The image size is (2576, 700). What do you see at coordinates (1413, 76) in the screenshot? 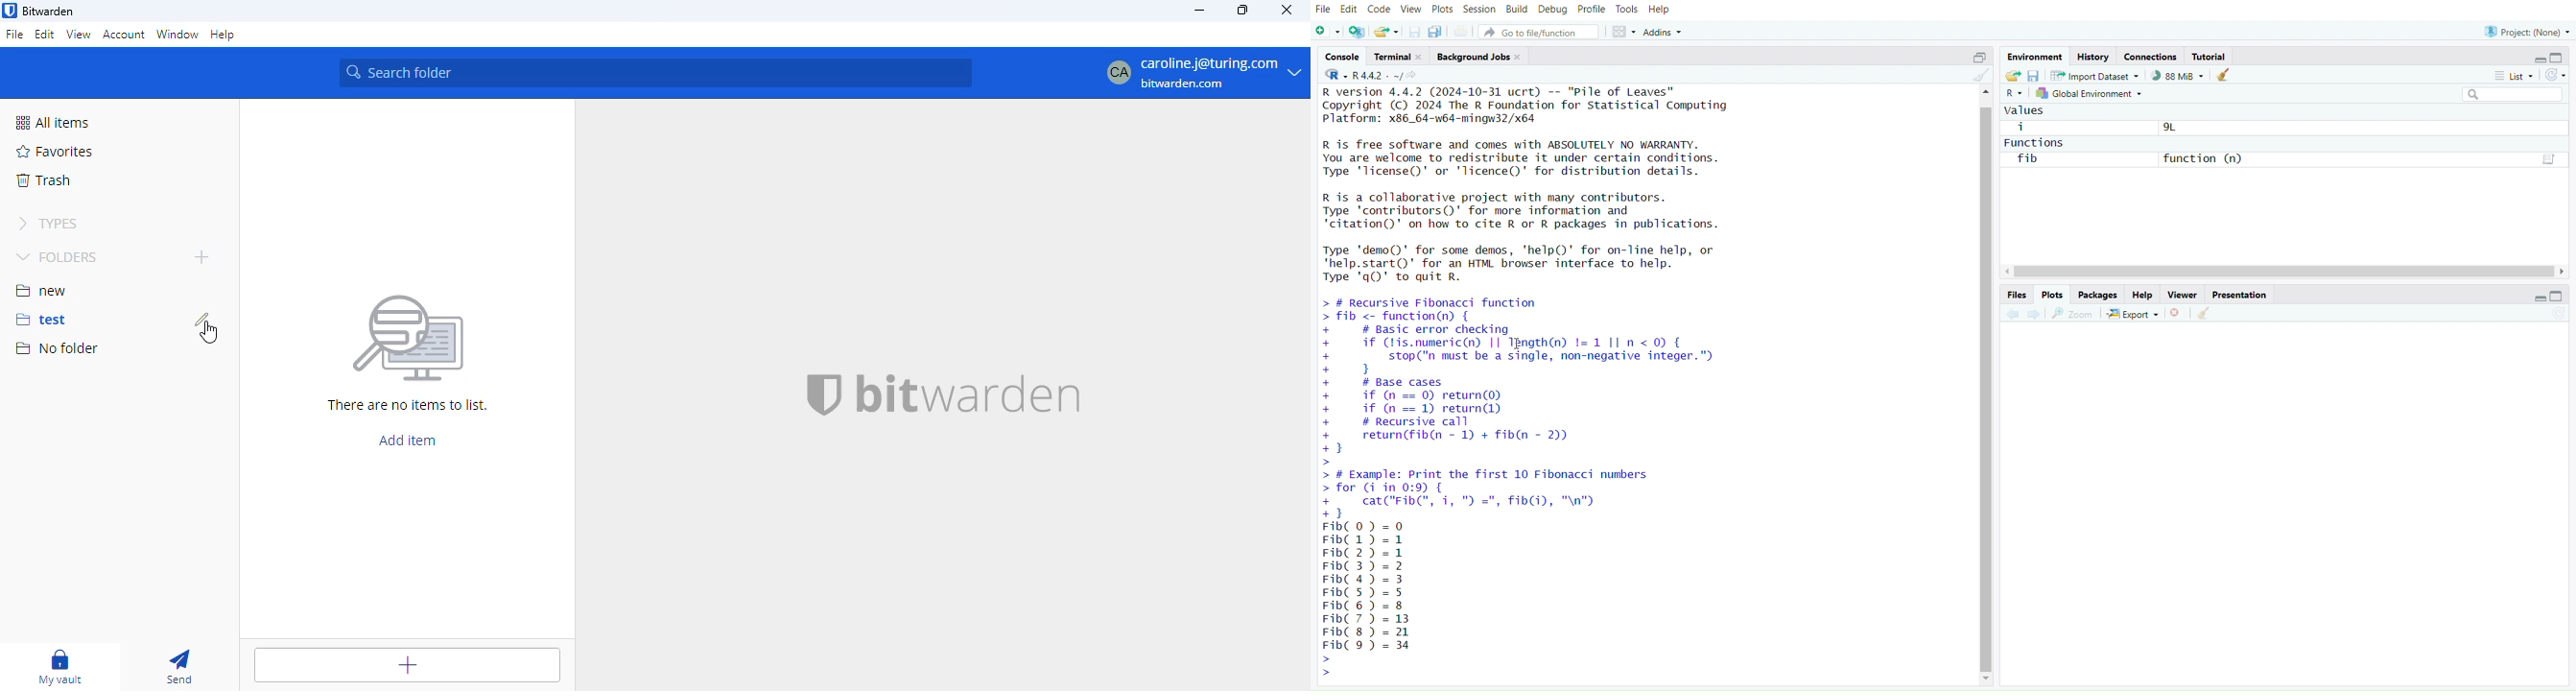
I see `view the current working directory` at bounding box center [1413, 76].